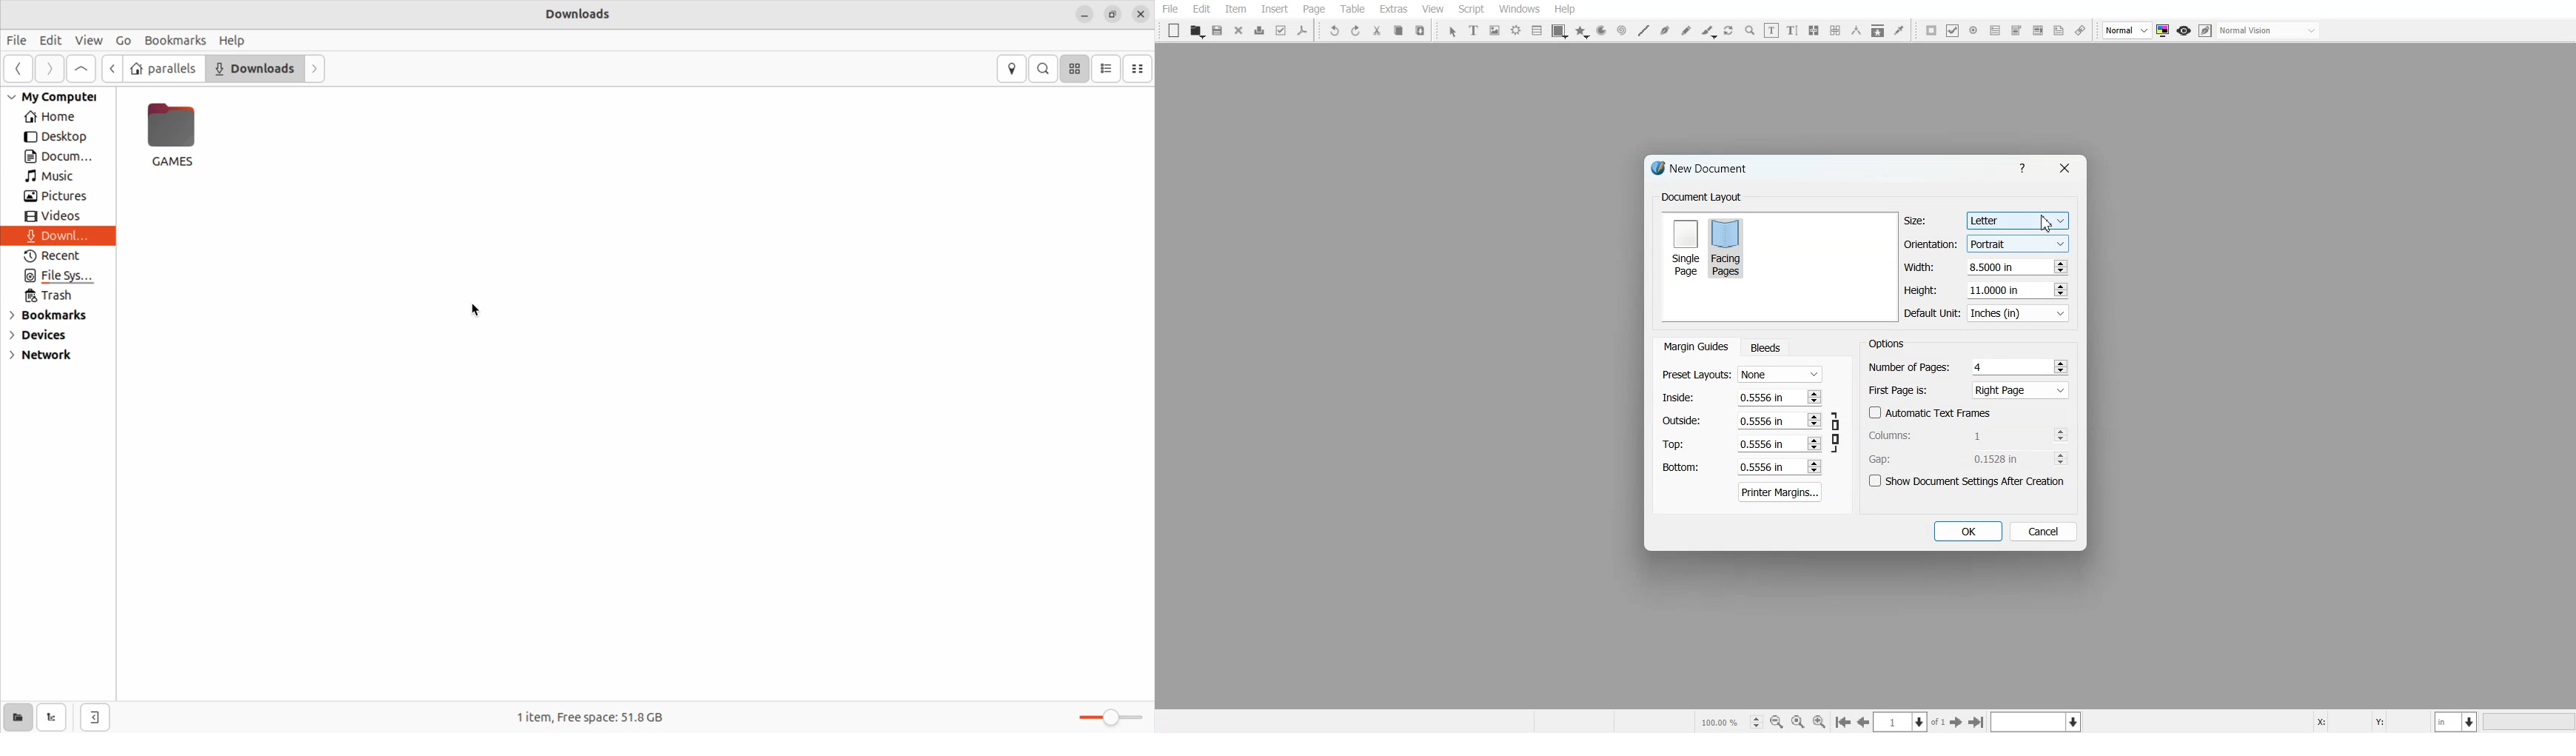 The image size is (2576, 756). Describe the element at coordinates (88, 40) in the screenshot. I see `view` at that location.